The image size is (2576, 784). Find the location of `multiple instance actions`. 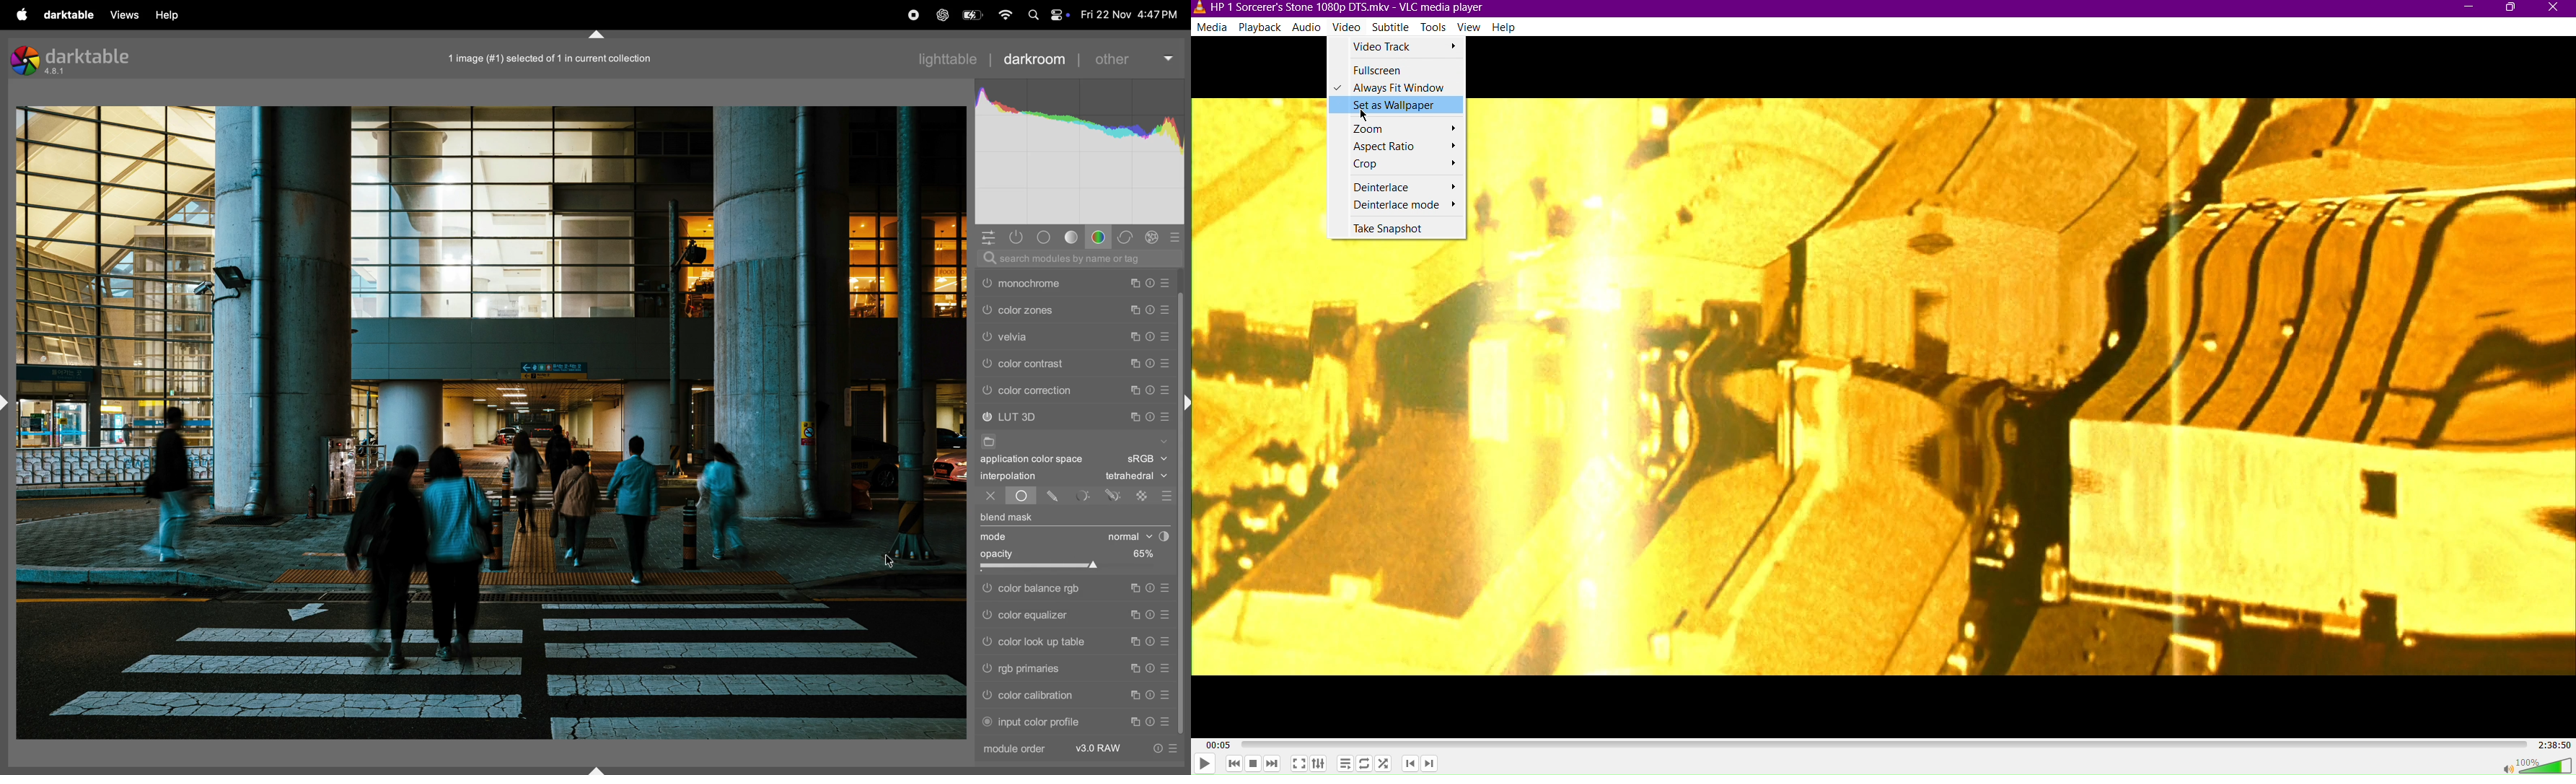

multiple instance actions is located at coordinates (1135, 668).